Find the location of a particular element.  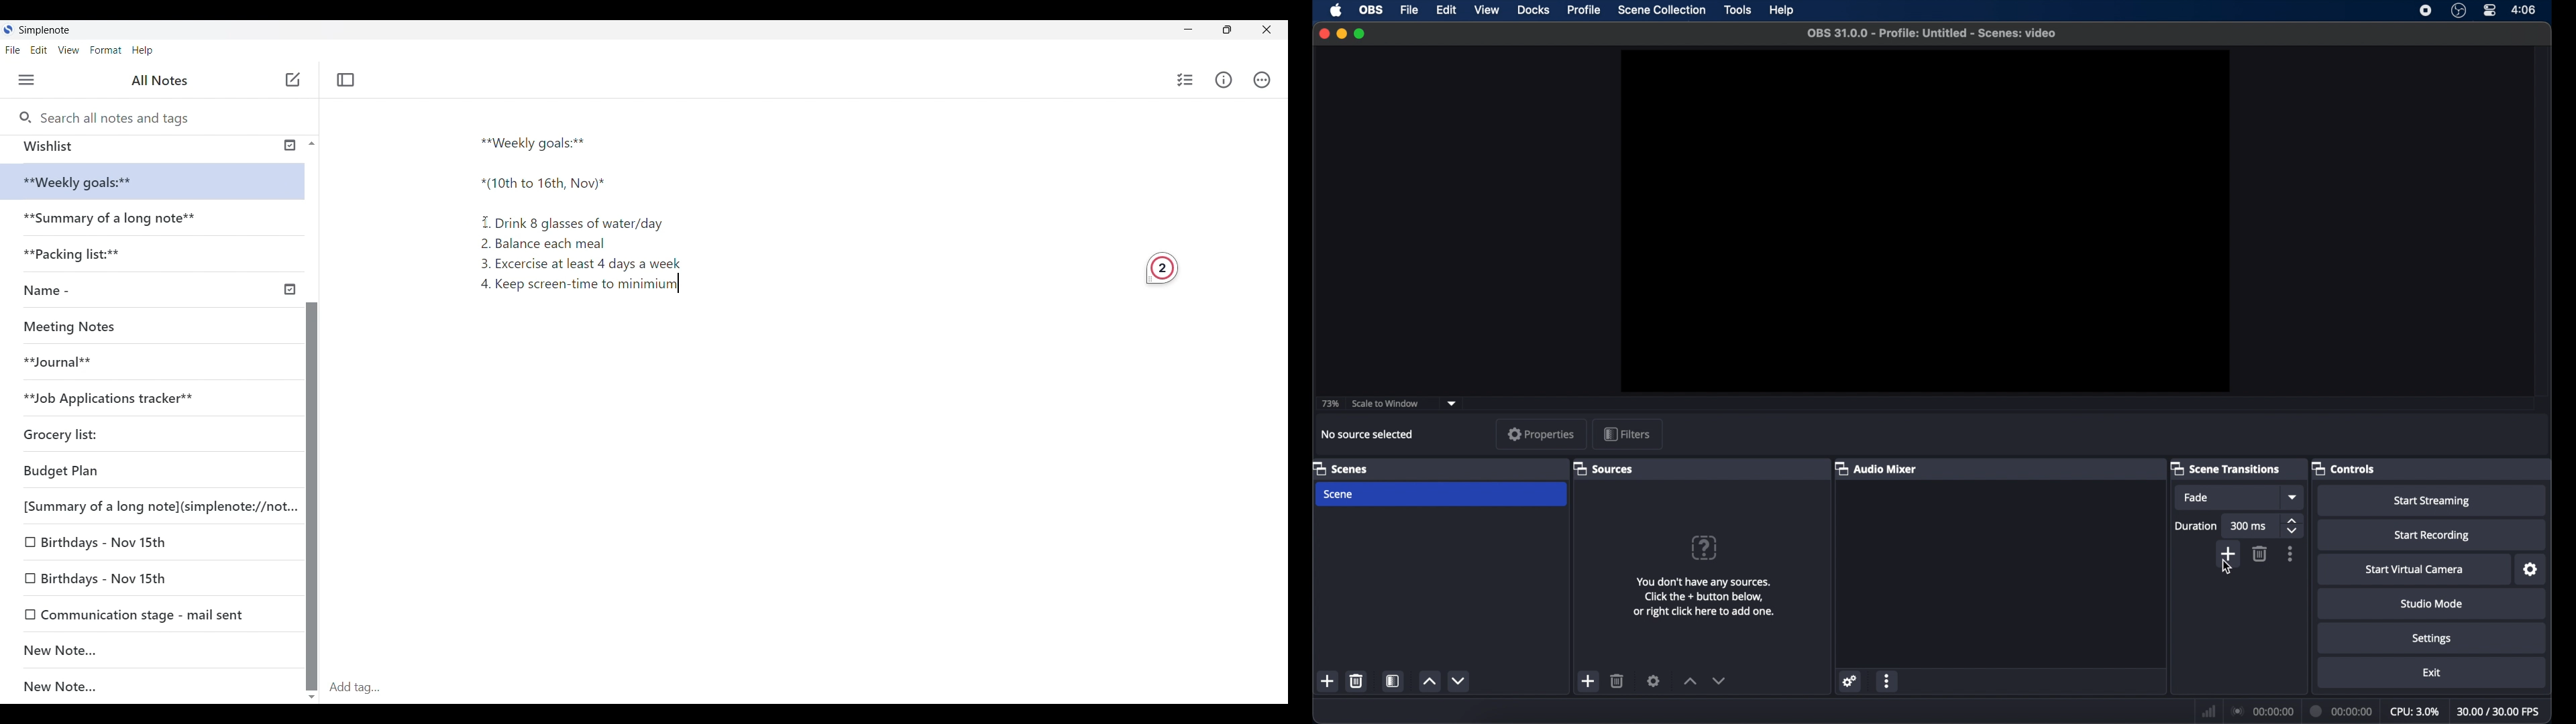

minimize is located at coordinates (1341, 34).